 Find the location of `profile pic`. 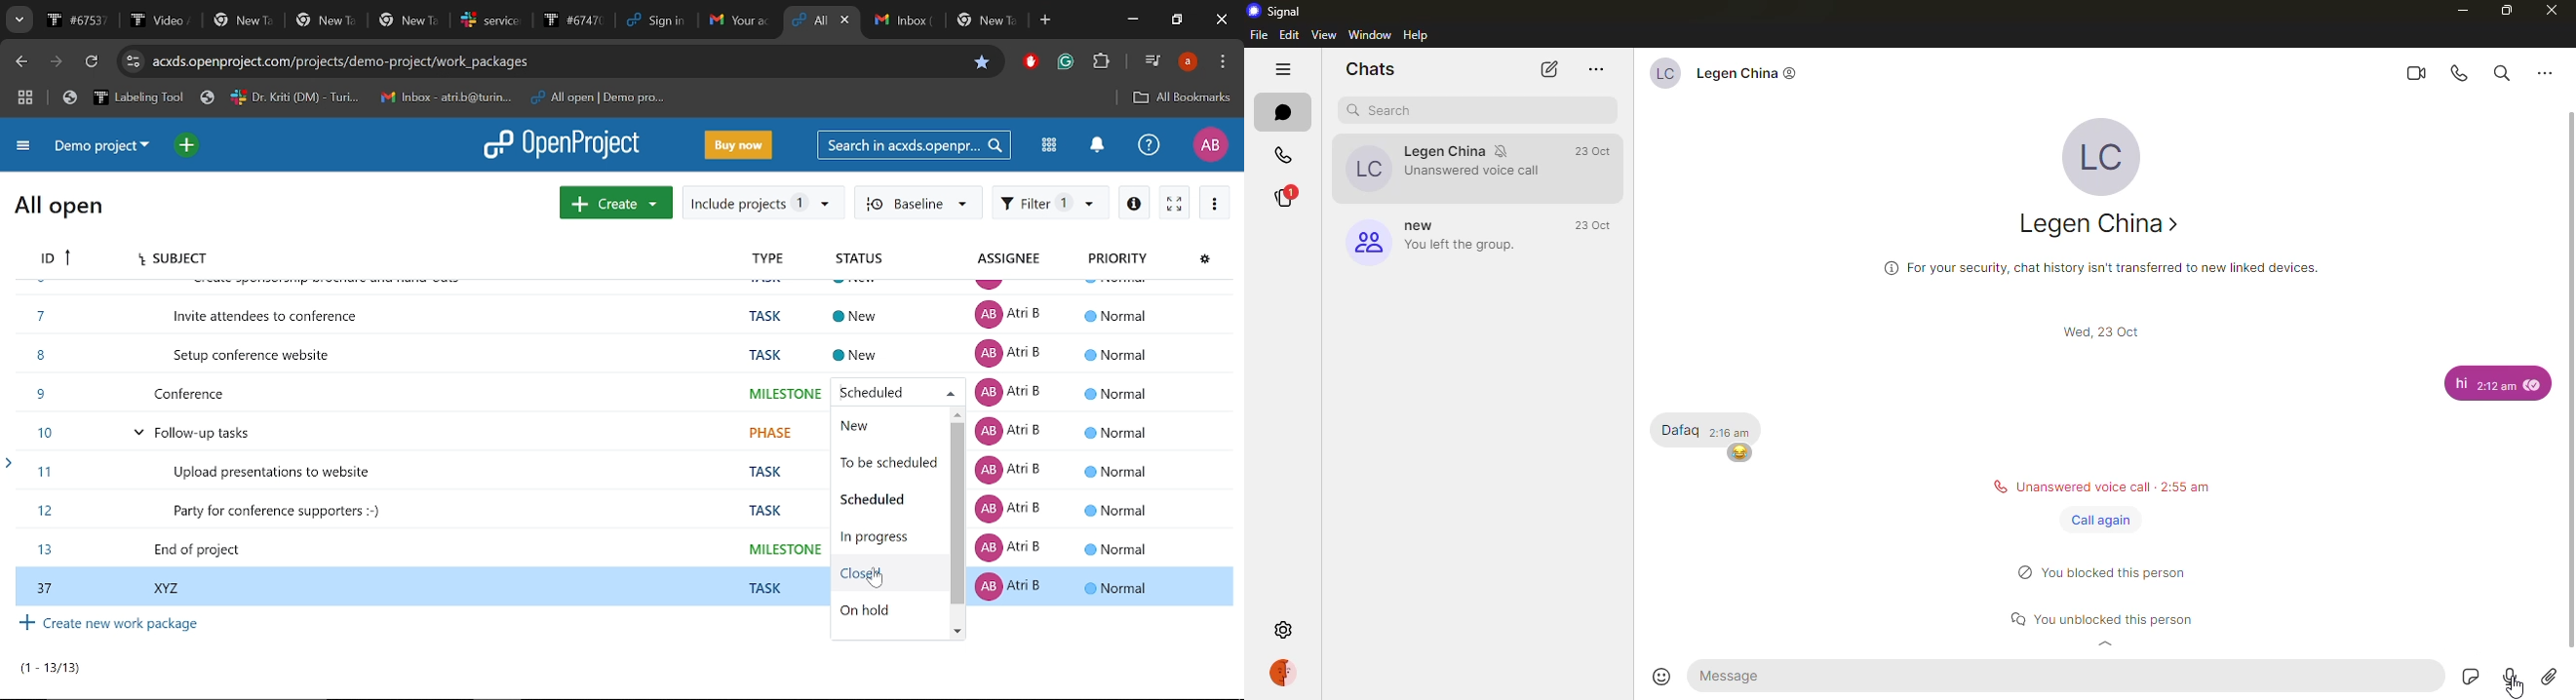

profile pic is located at coordinates (2105, 156).